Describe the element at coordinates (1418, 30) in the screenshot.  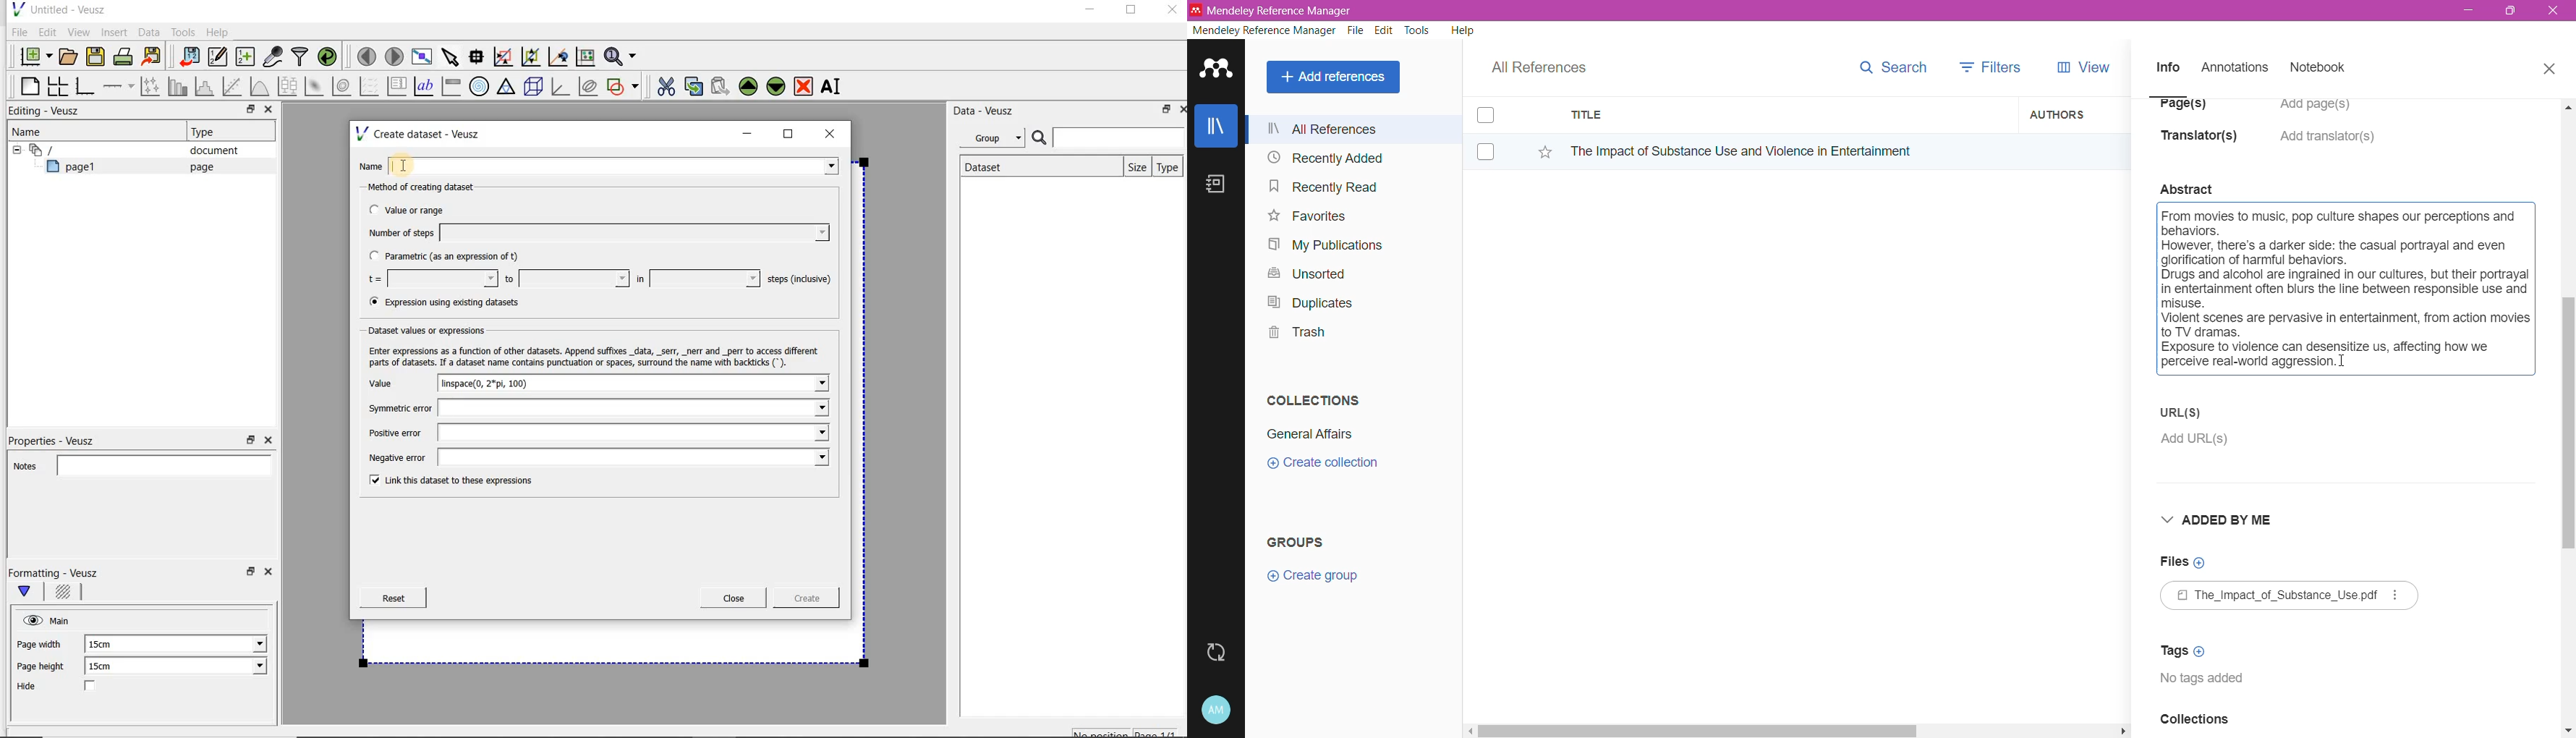
I see `Tools` at that location.